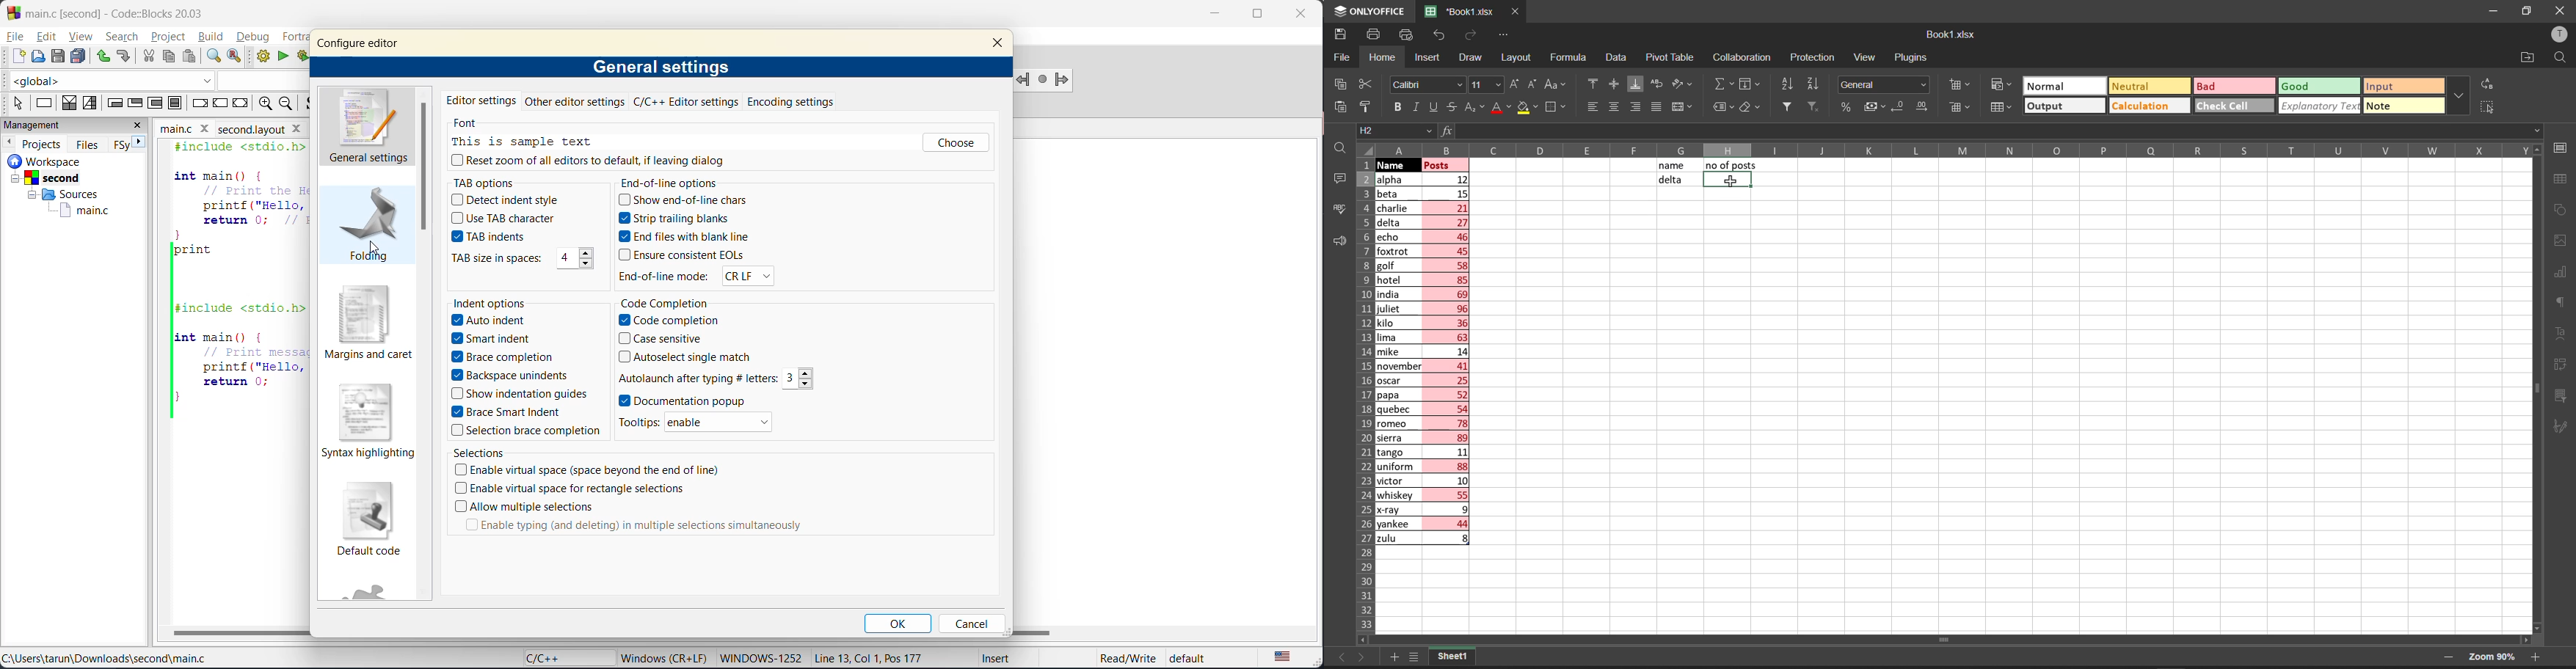 The width and height of the screenshot is (2576, 672). What do you see at coordinates (637, 453) in the screenshot?
I see `selections` at bounding box center [637, 453].